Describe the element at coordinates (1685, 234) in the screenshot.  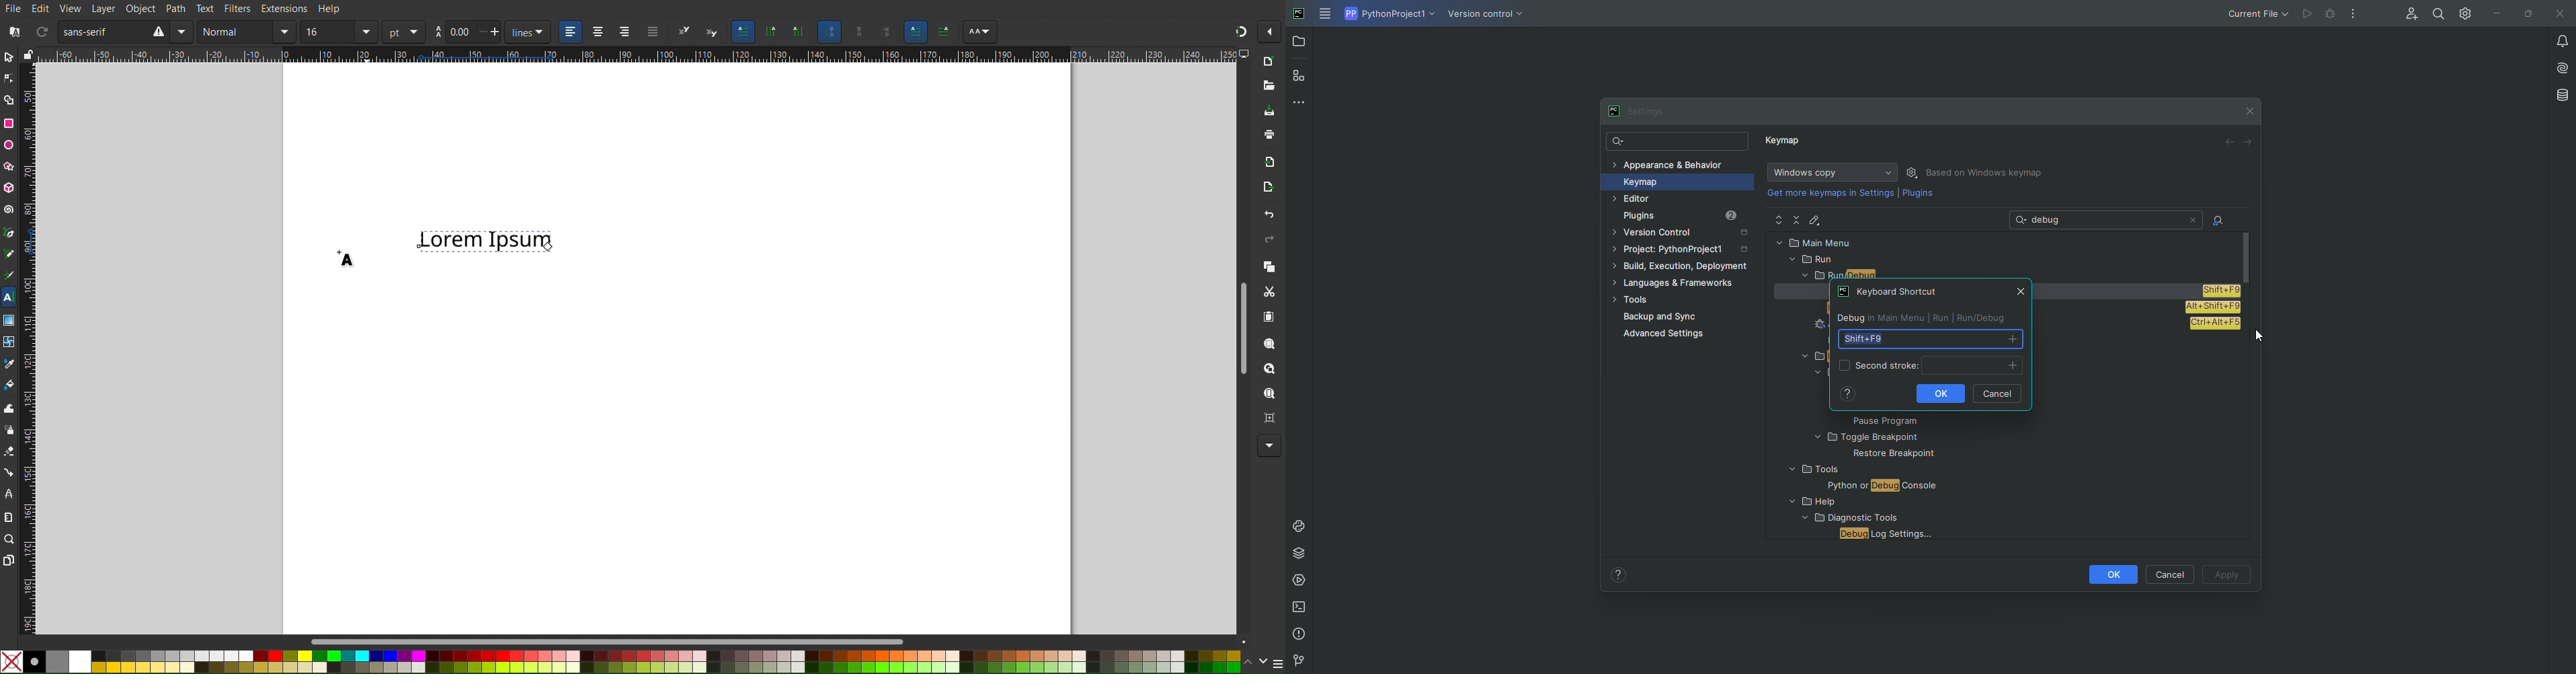
I see `Version Control` at that location.